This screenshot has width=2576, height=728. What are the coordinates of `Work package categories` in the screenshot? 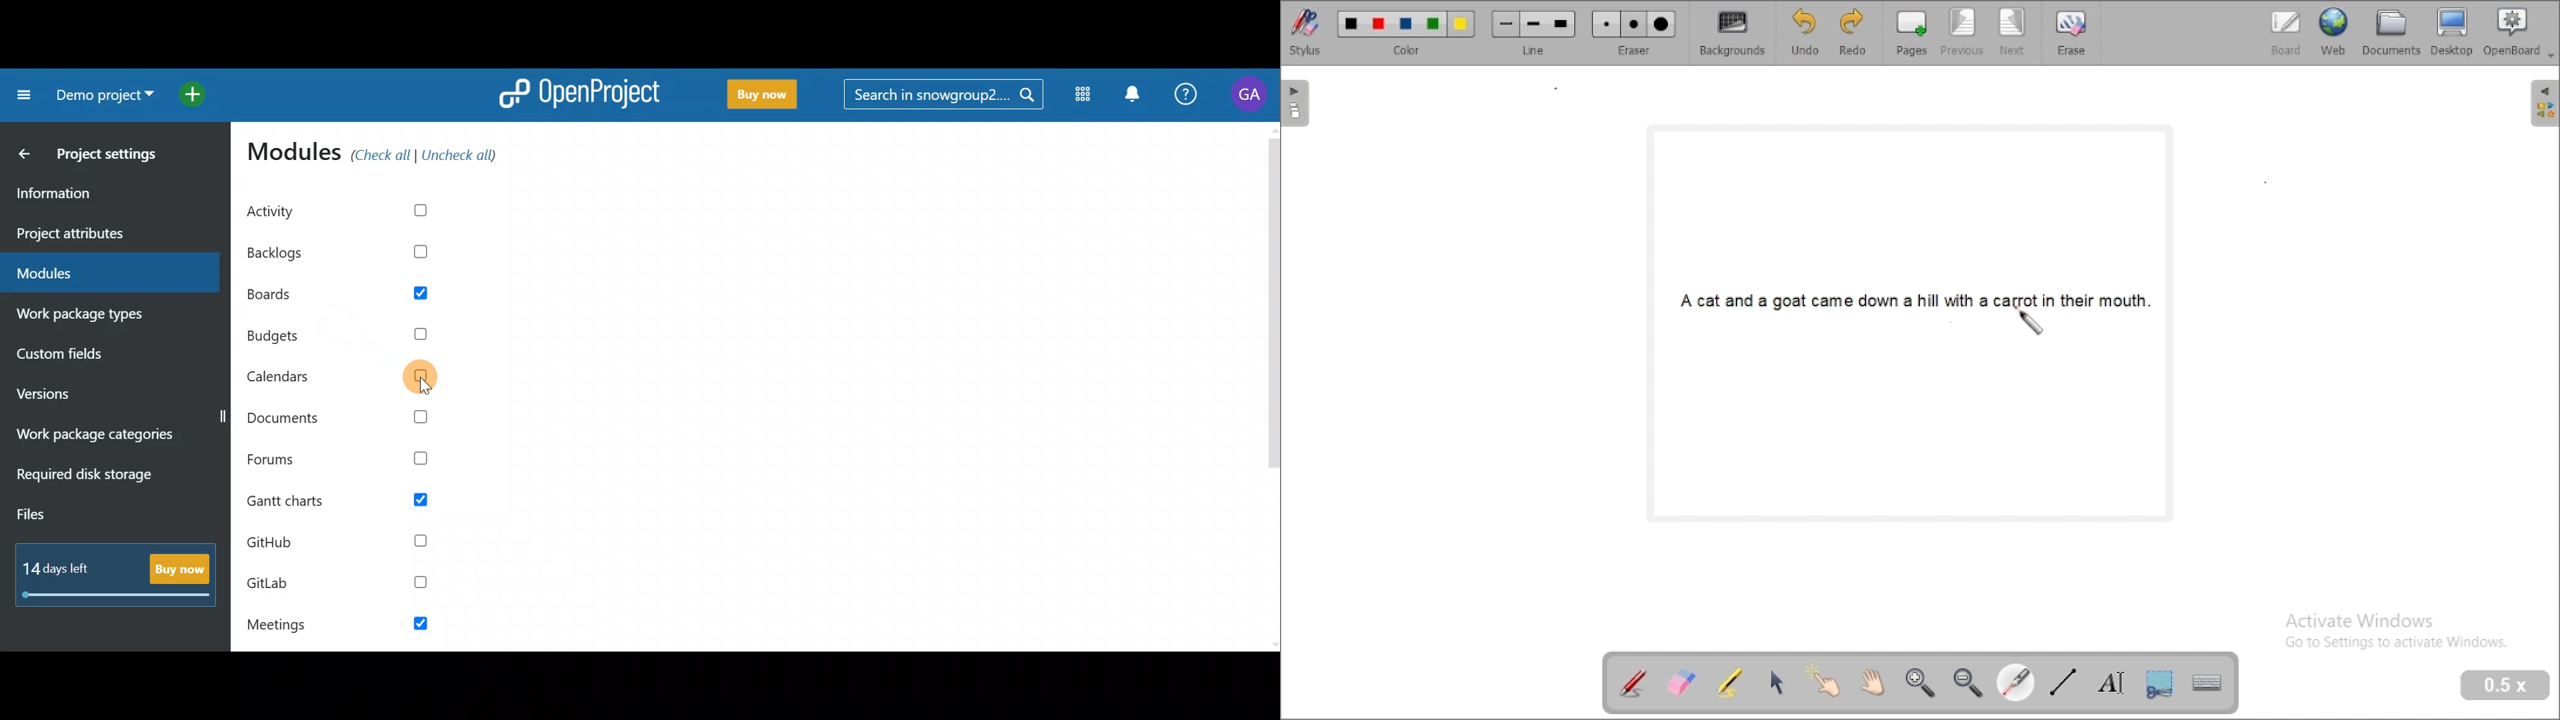 It's located at (107, 437).